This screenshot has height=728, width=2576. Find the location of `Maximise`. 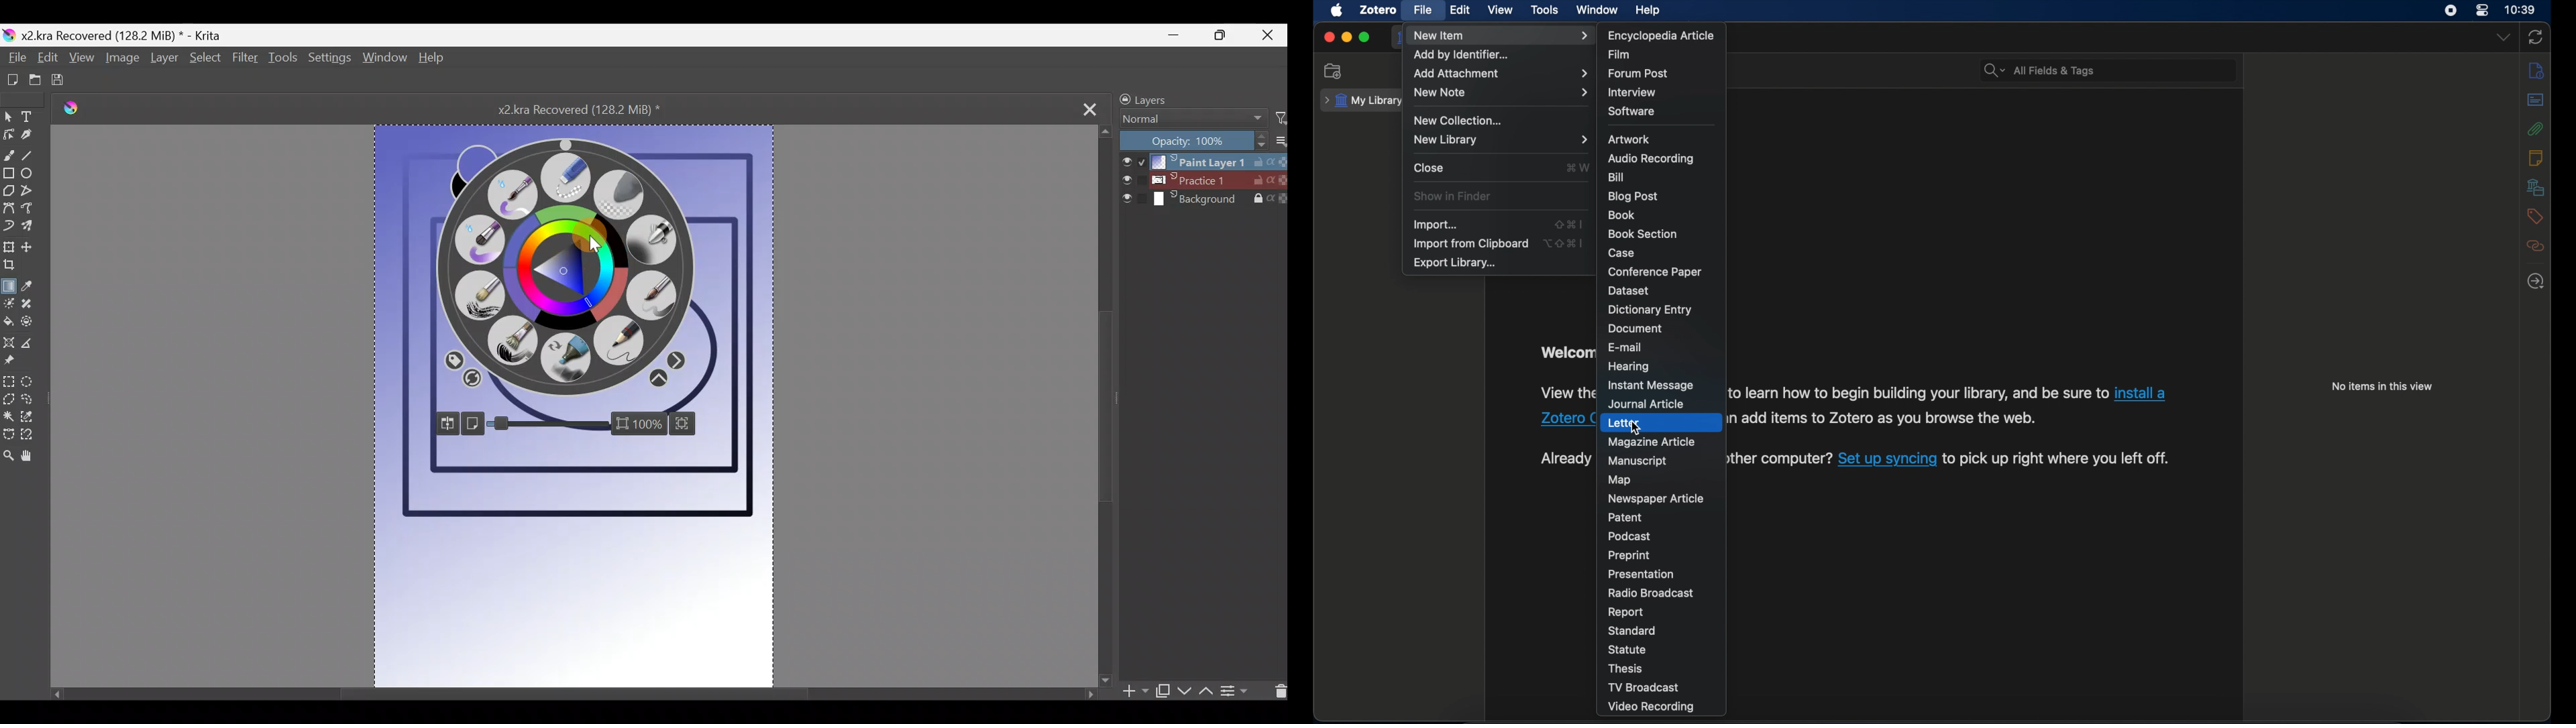

Maximise is located at coordinates (1226, 36).